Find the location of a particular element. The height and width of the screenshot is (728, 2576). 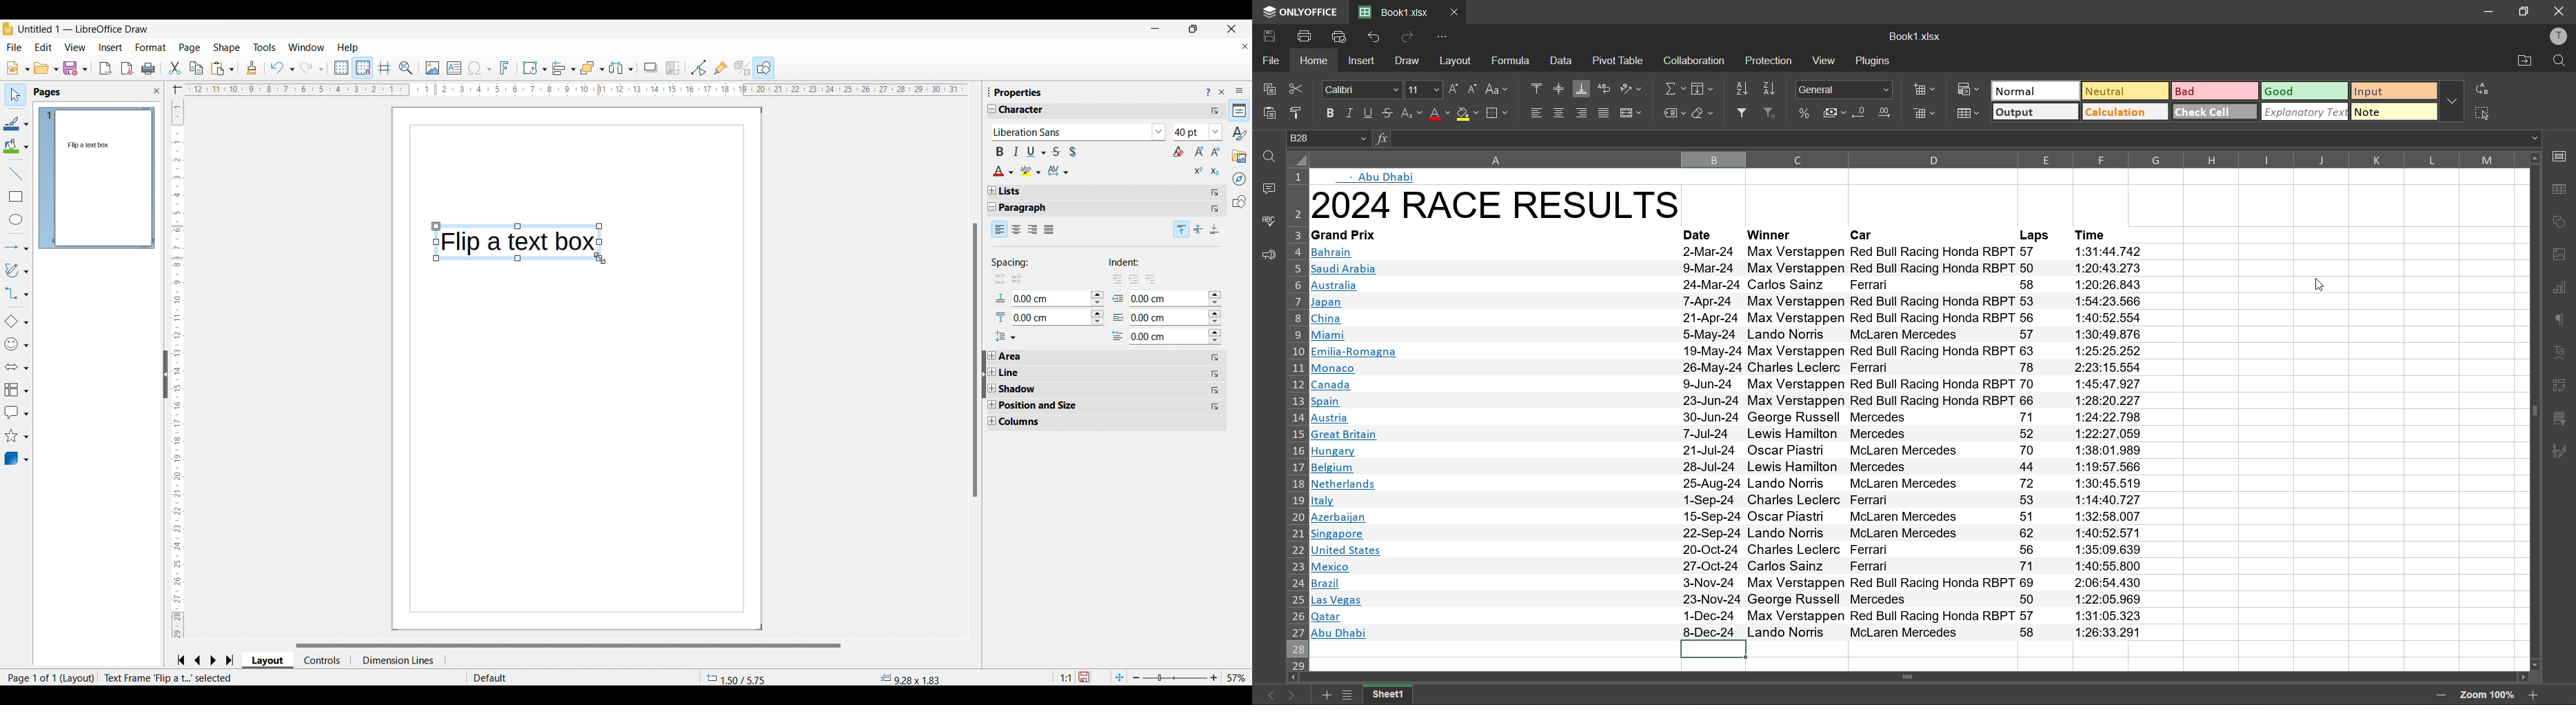

Insert ellipse is located at coordinates (16, 219).